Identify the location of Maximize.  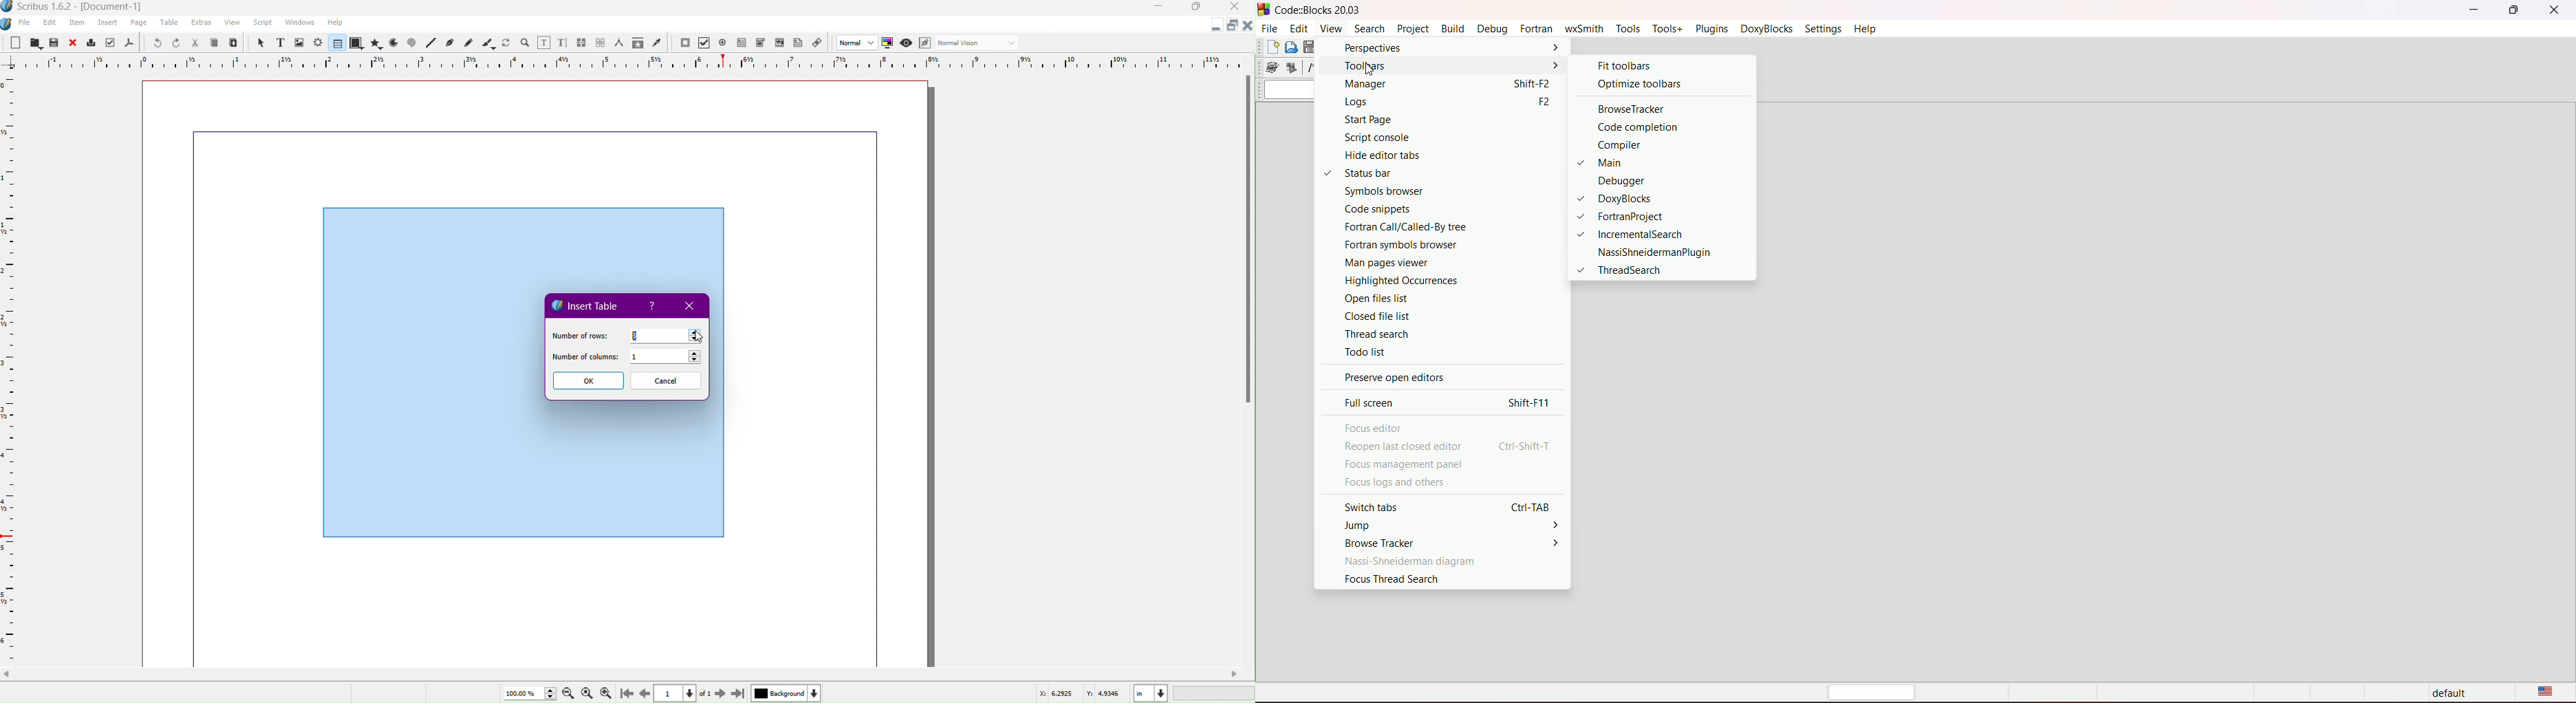
(1198, 9).